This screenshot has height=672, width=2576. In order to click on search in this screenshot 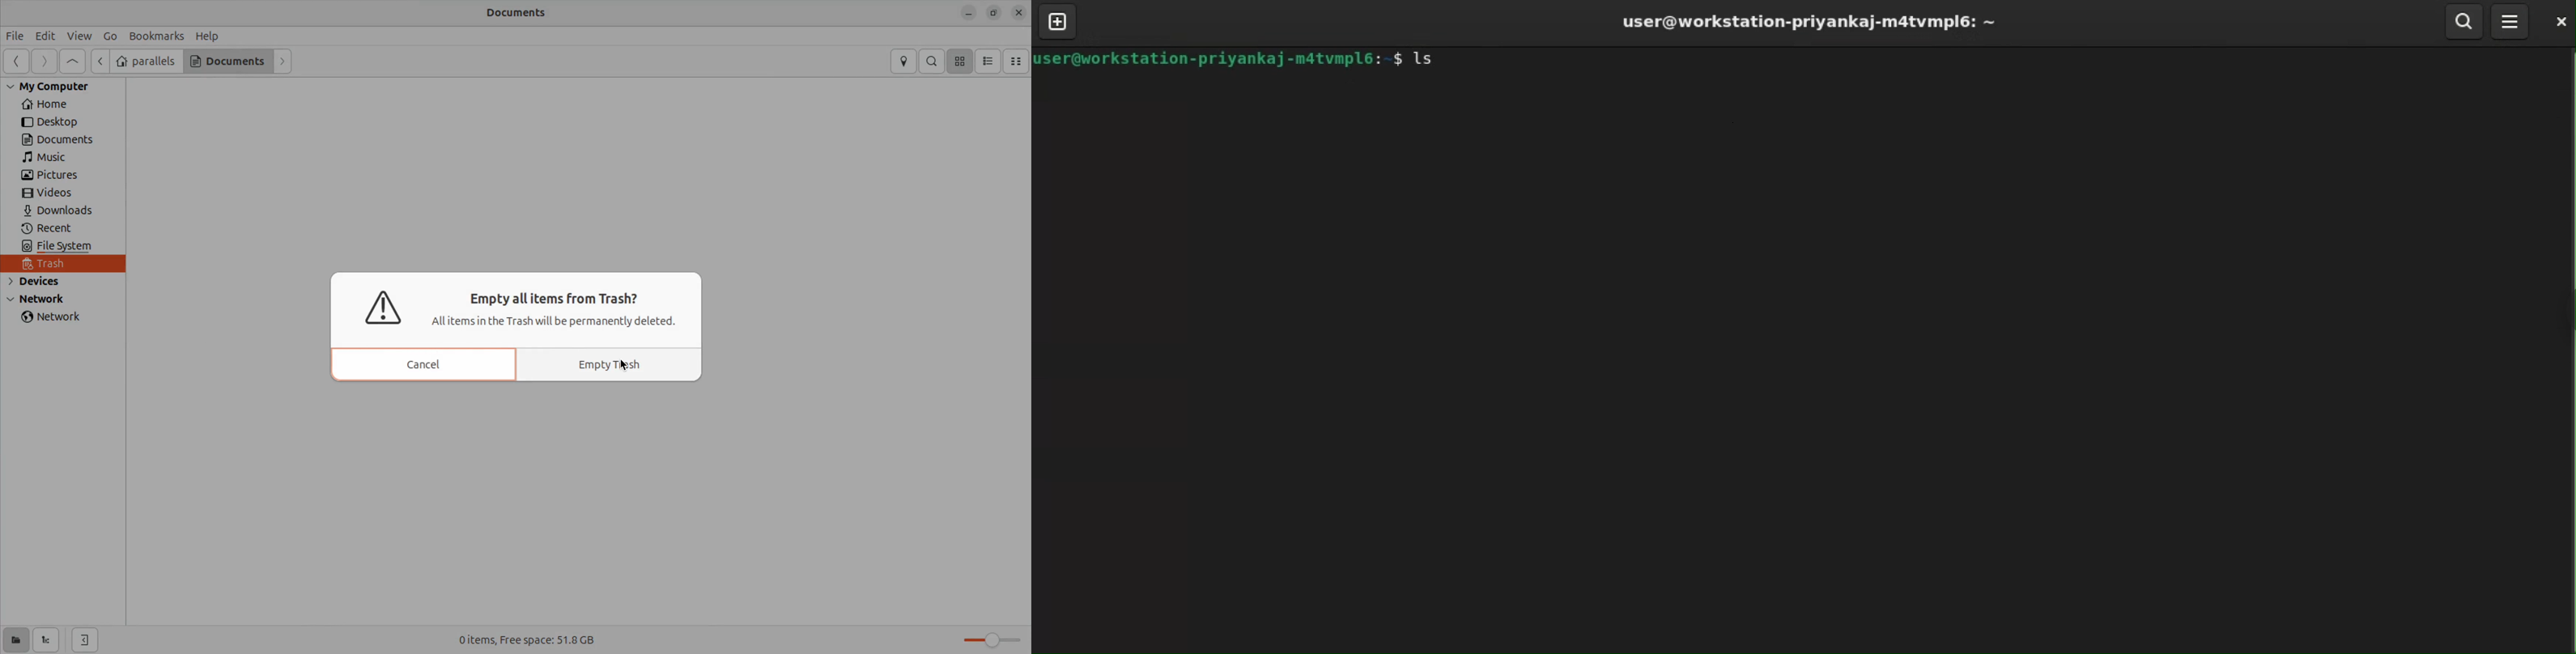, I will do `click(931, 60)`.